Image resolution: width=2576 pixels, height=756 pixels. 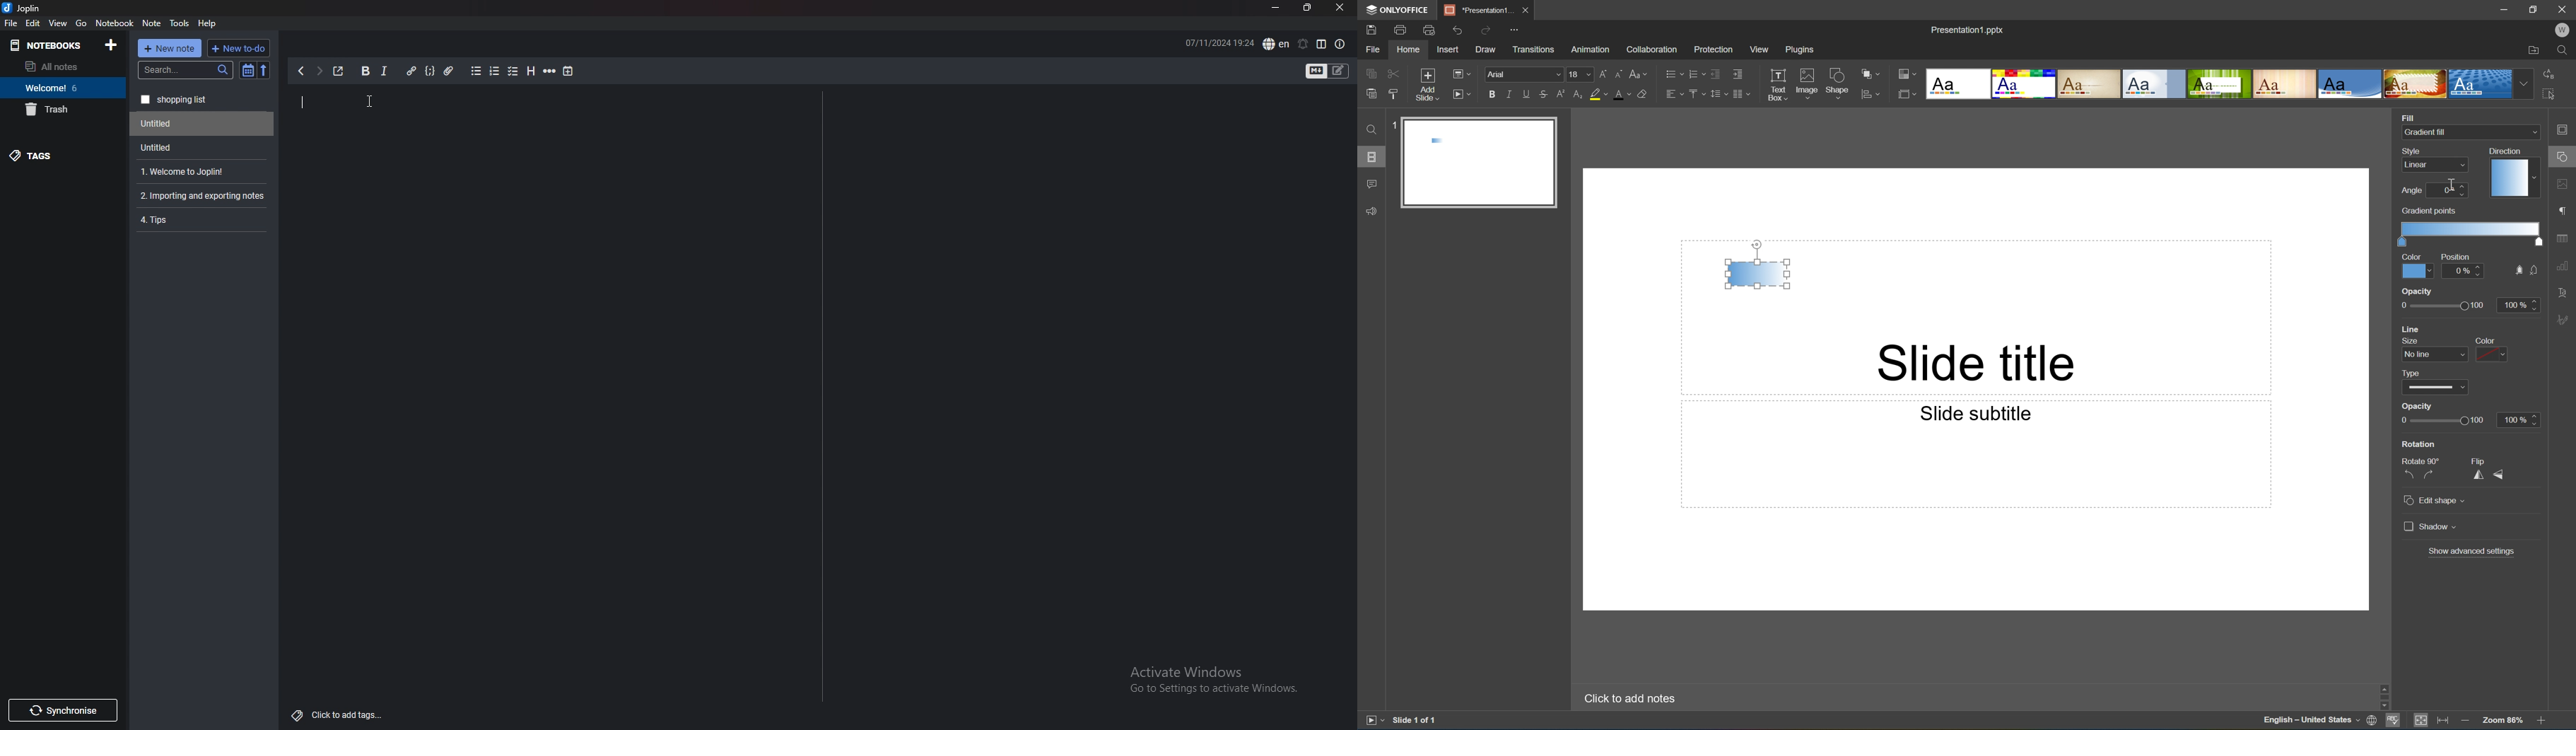 I want to click on bullet list, so click(x=476, y=71).